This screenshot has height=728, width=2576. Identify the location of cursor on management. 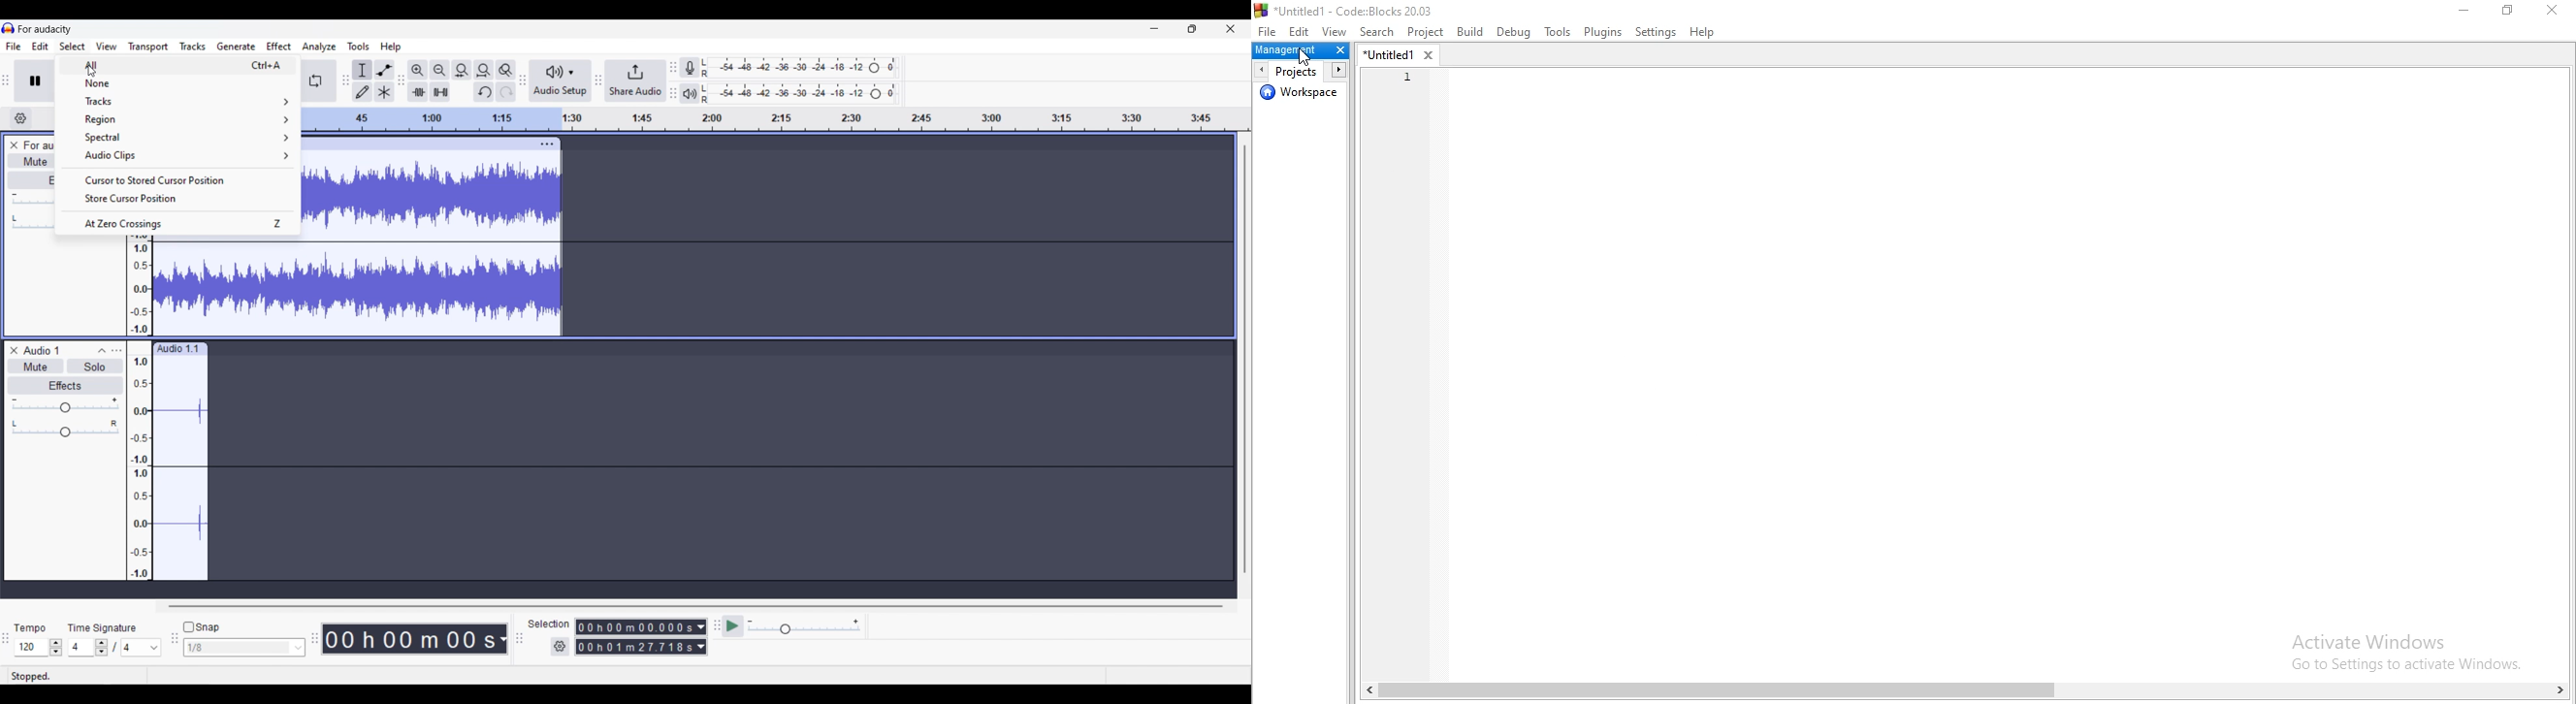
(1305, 59).